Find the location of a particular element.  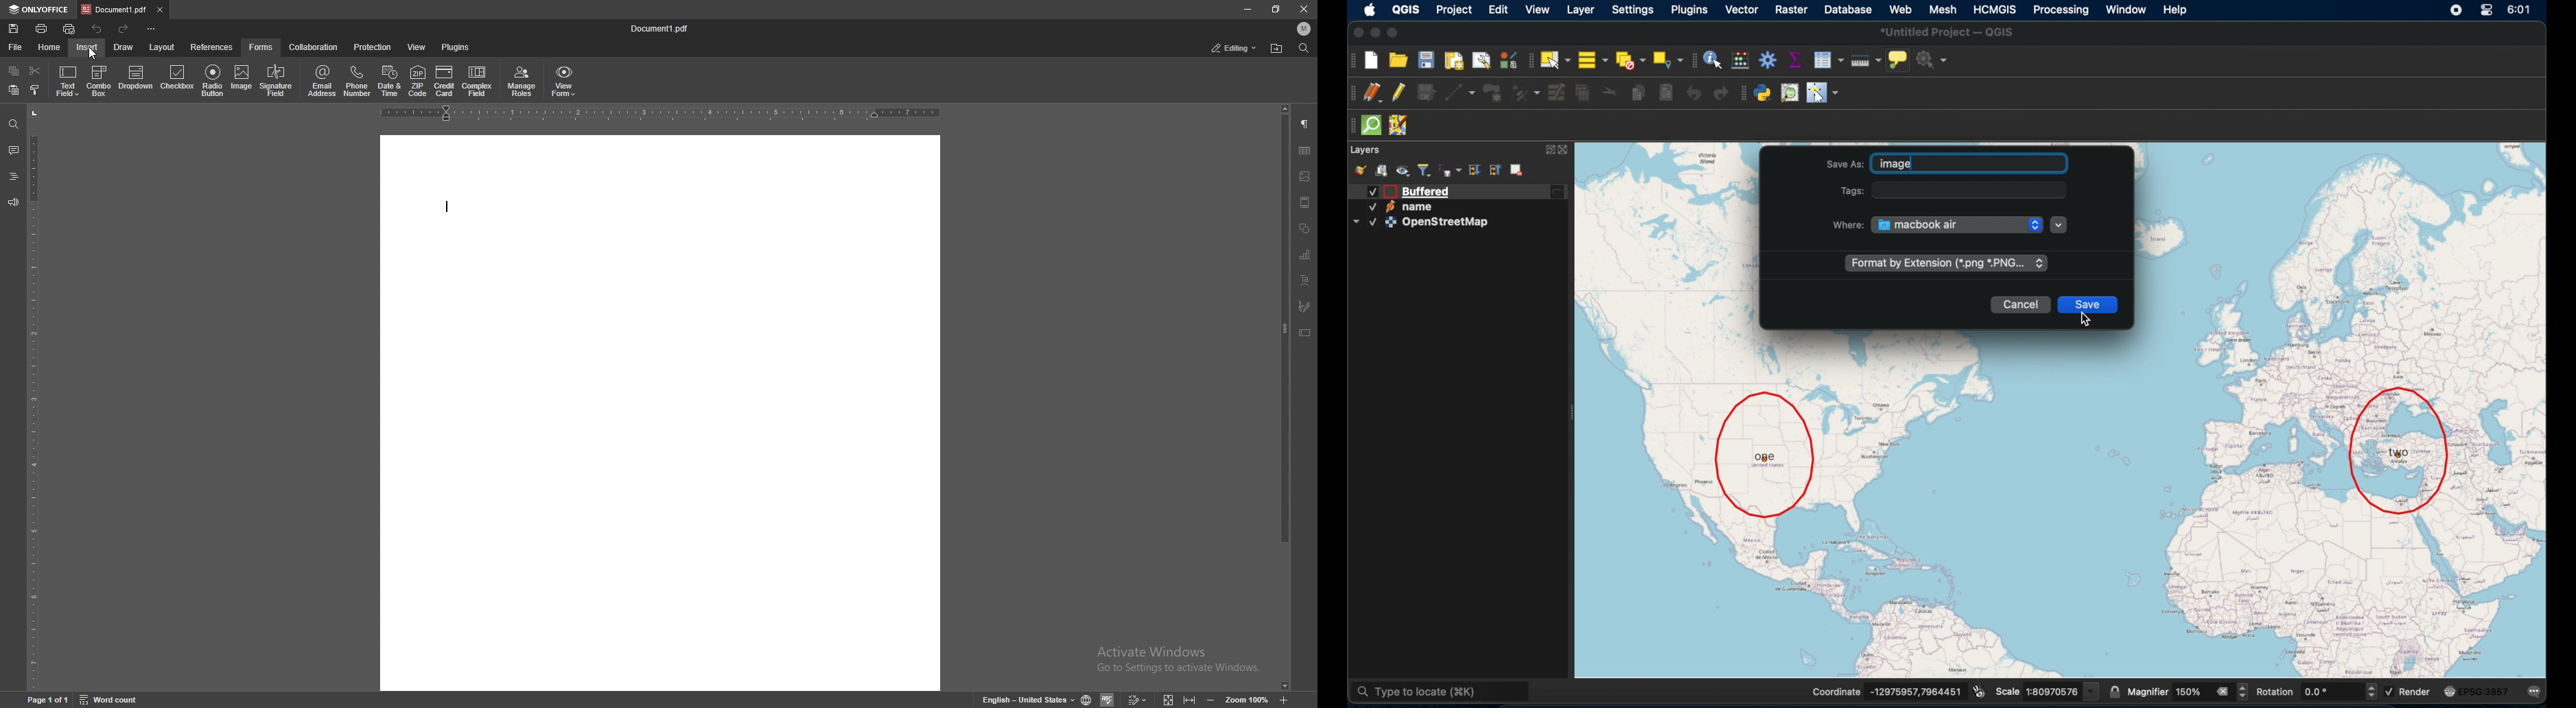

find is located at coordinates (1304, 48).